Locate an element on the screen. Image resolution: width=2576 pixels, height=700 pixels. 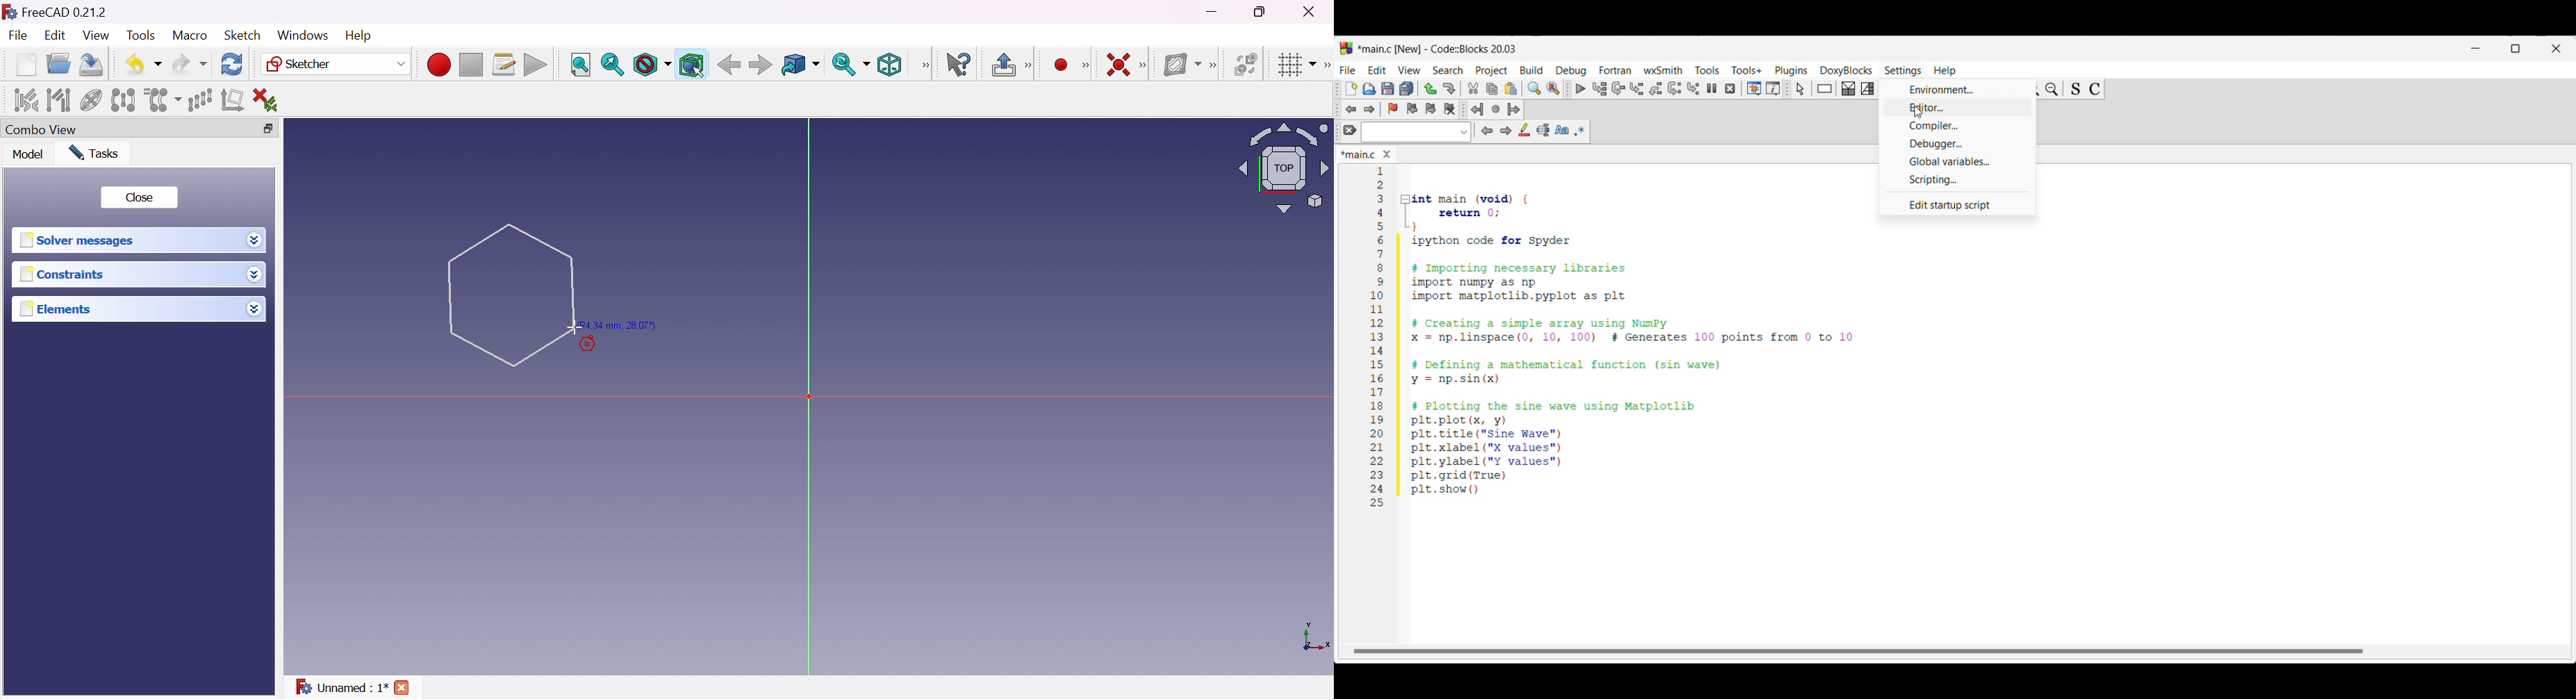
Viewing angle is located at coordinates (1282, 167).